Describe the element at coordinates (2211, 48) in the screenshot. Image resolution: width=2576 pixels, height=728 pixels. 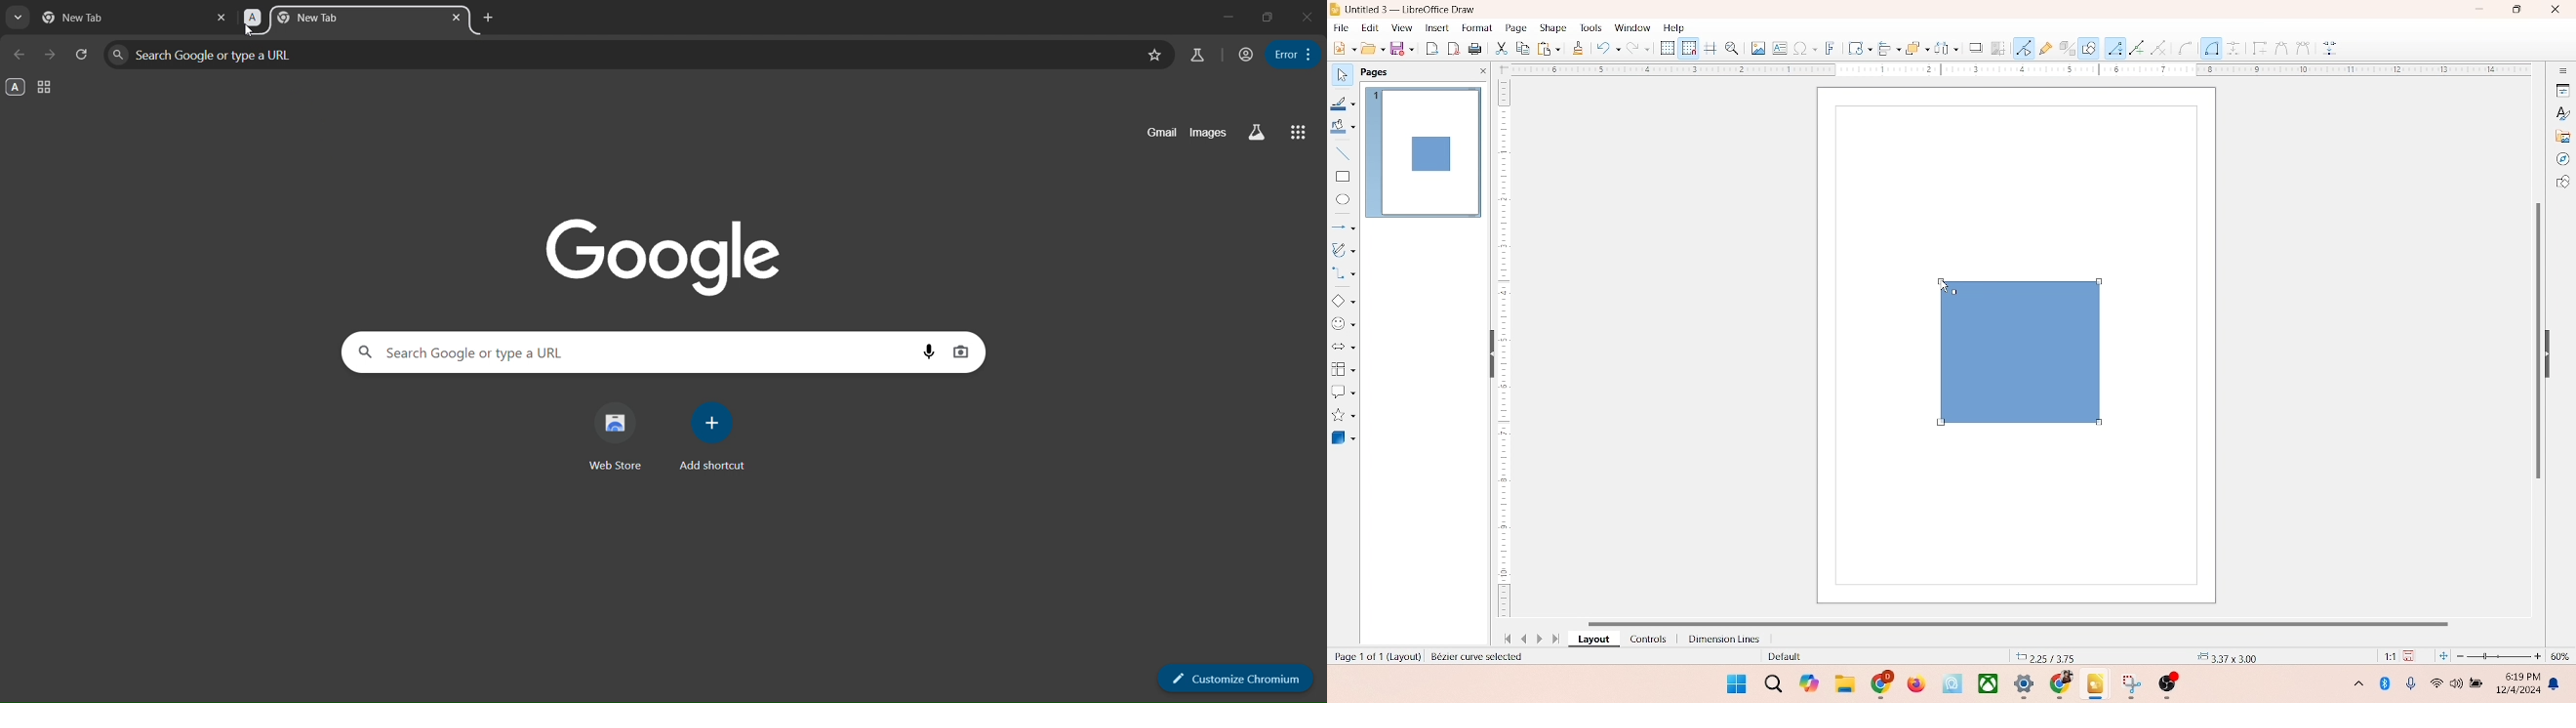
I see `Connector tool` at that location.